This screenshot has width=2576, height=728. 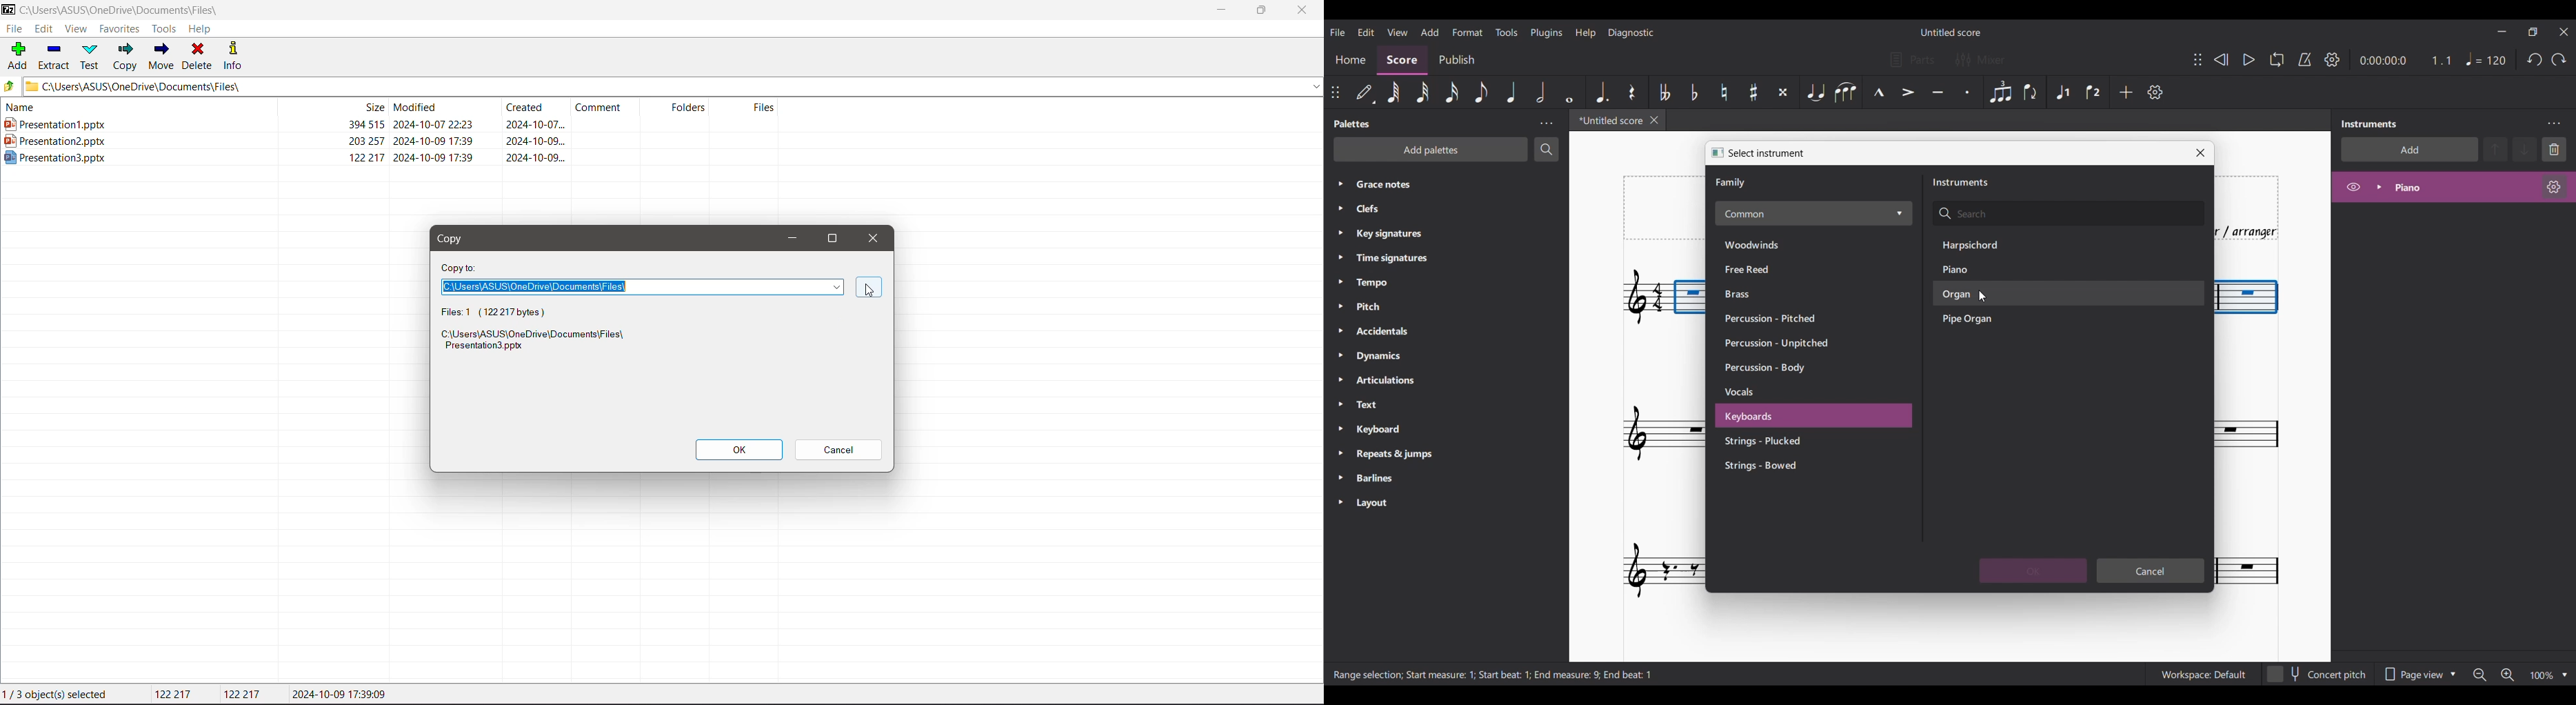 What do you see at coordinates (44, 29) in the screenshot?
I see `Edit` at bounding box center [44, 29].